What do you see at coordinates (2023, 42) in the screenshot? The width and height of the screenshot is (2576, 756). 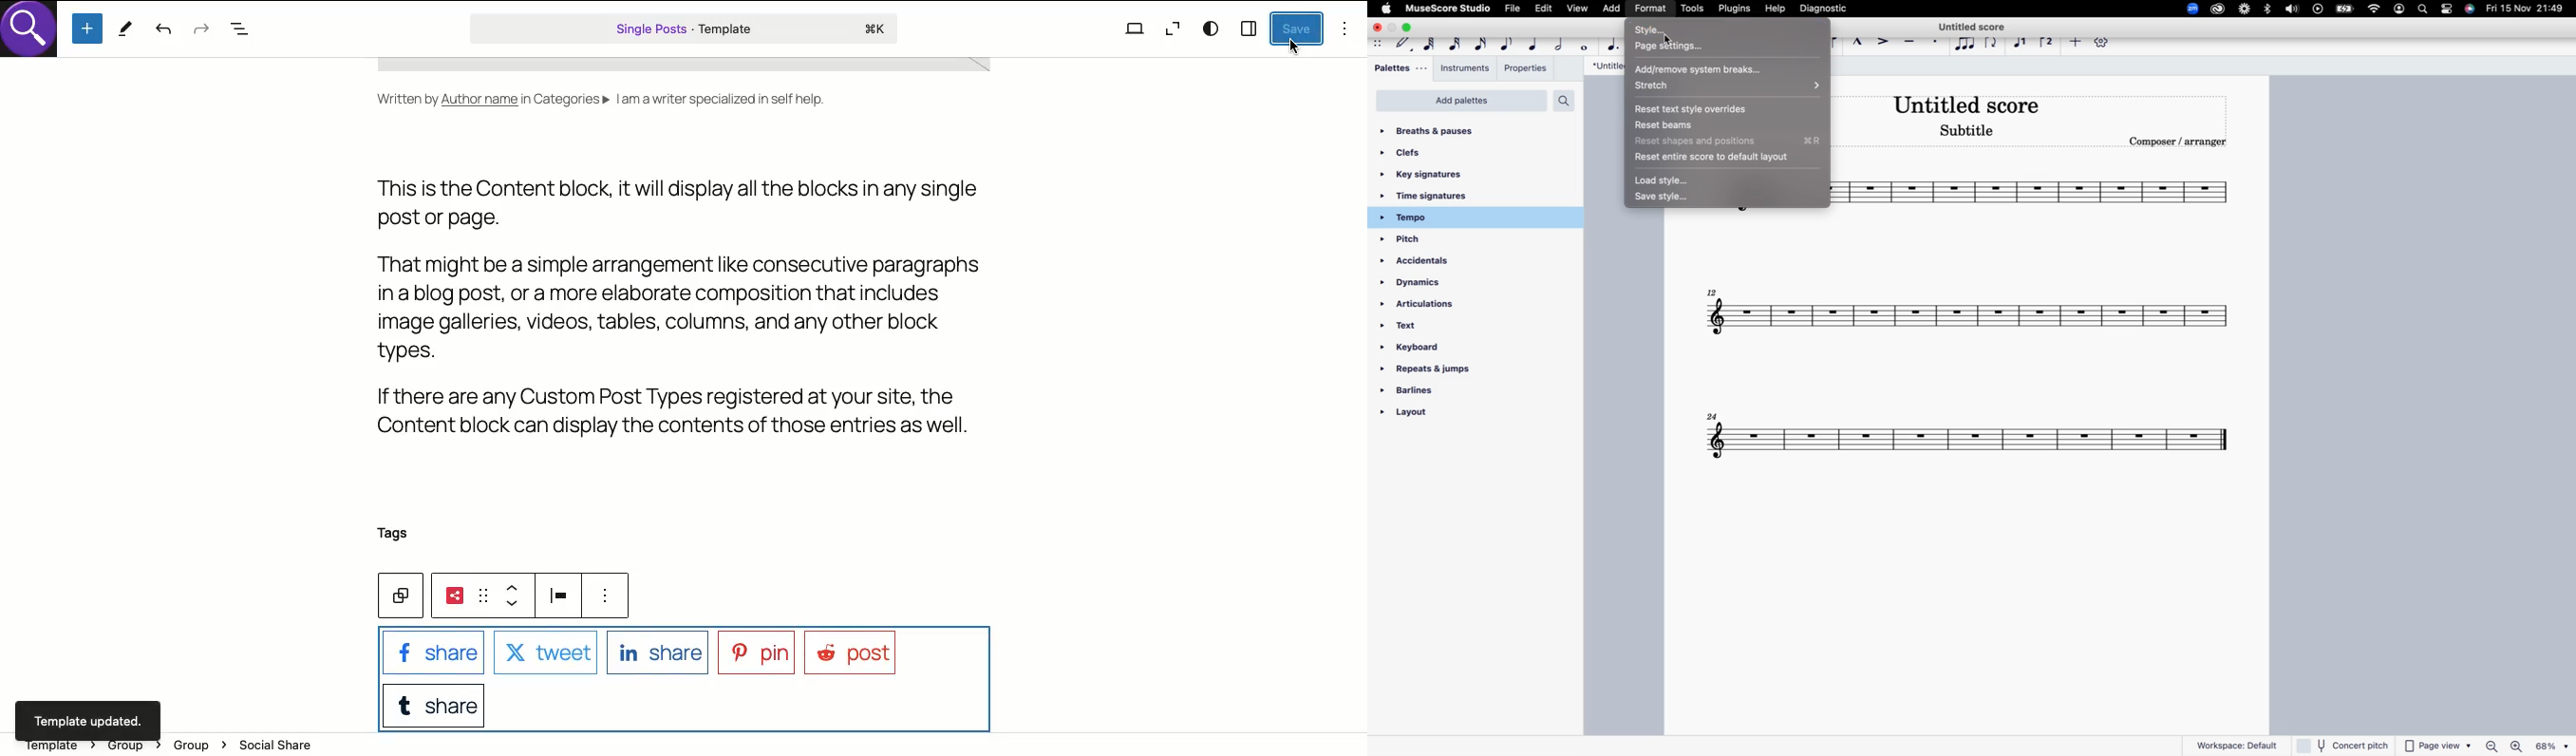 I see `voice 1` at bounding box center [2023, 42].